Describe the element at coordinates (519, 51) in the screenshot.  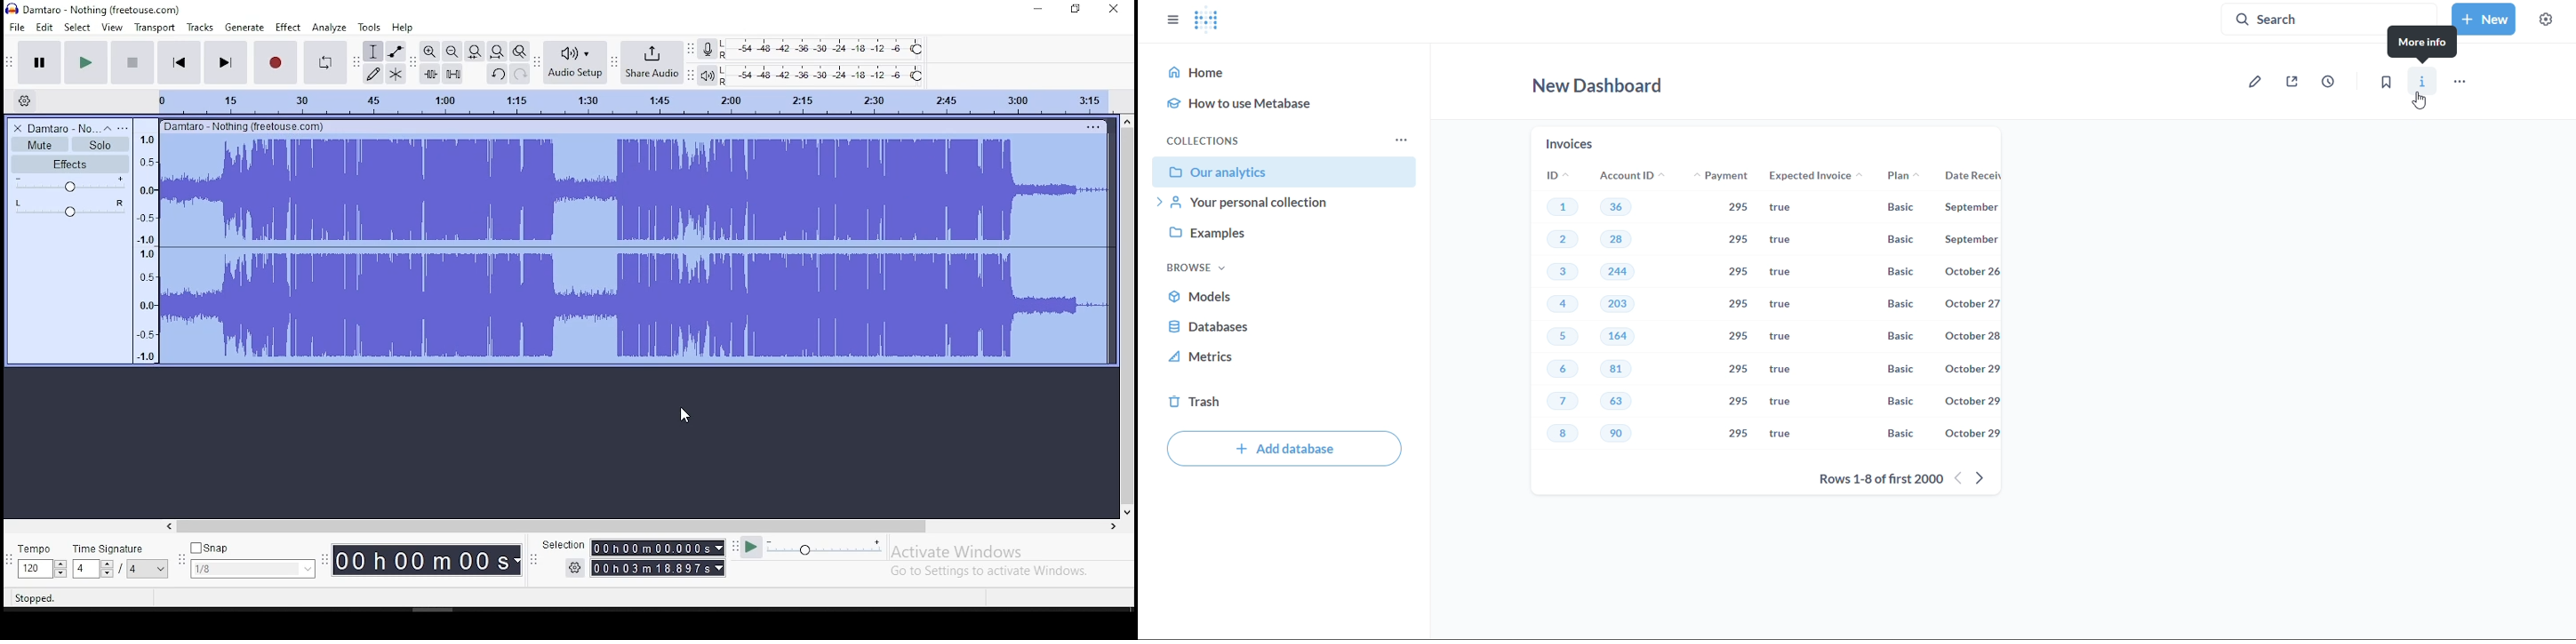
I see `zoom toggle` at that location.